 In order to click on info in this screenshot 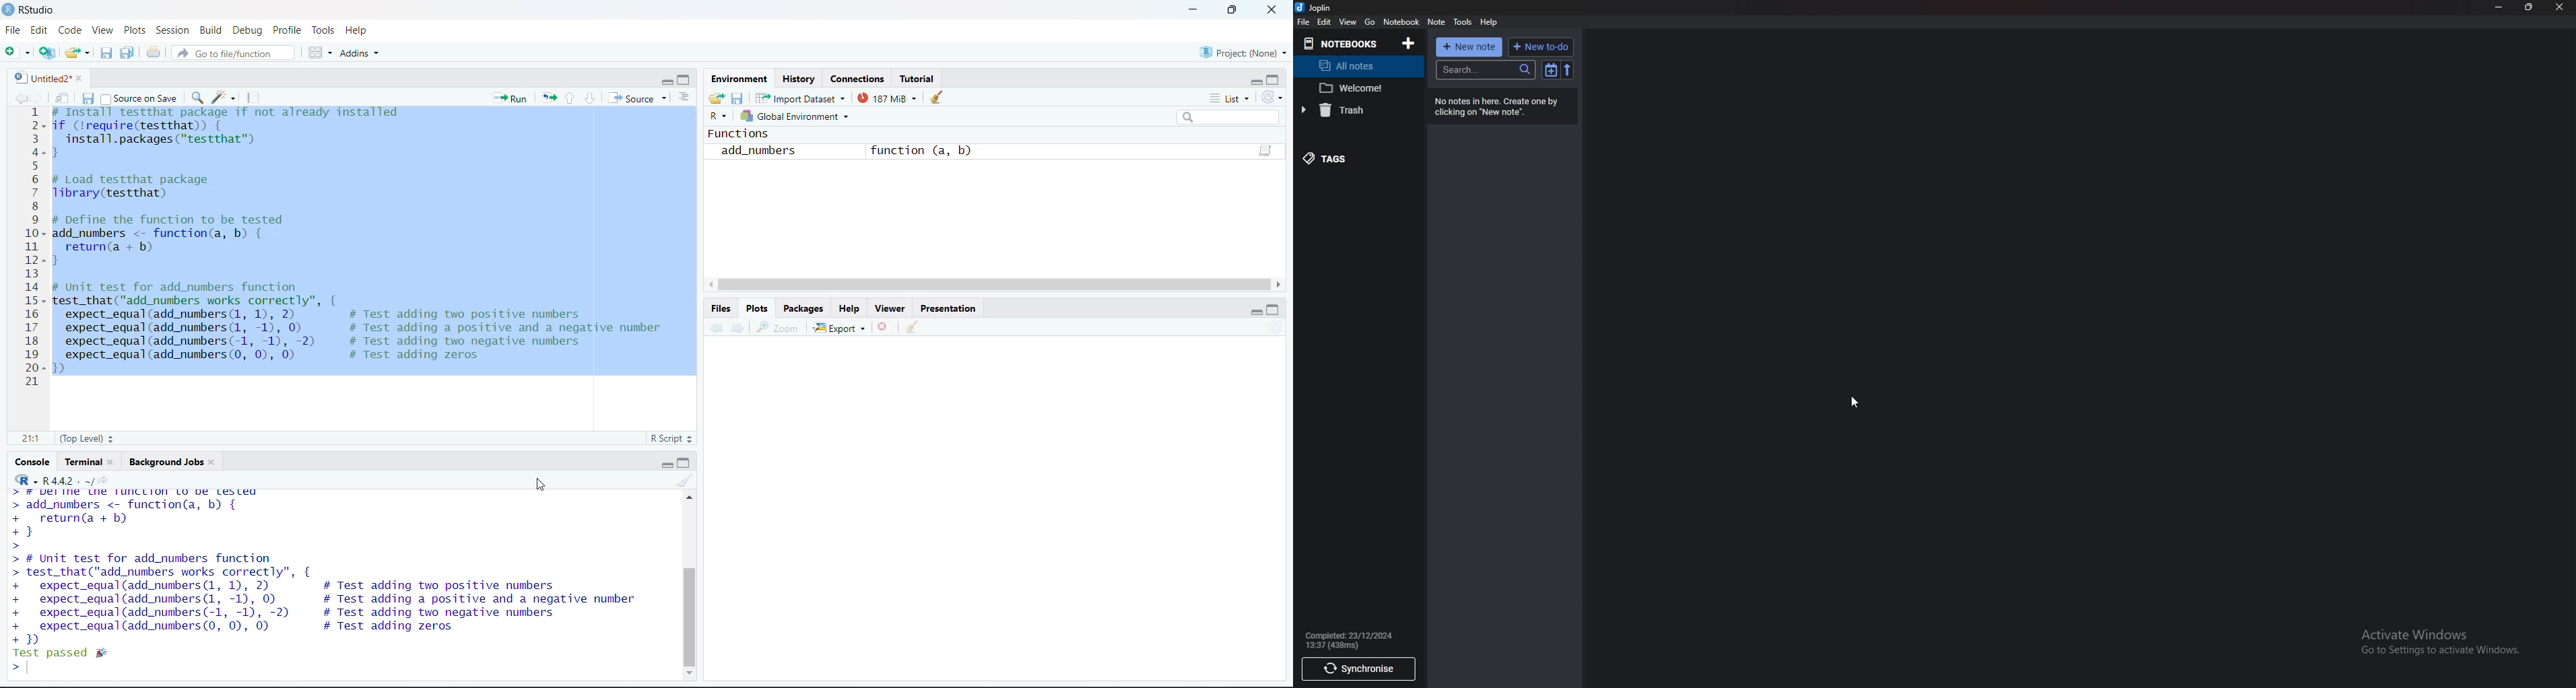, I will do `click(1506, 105)`.